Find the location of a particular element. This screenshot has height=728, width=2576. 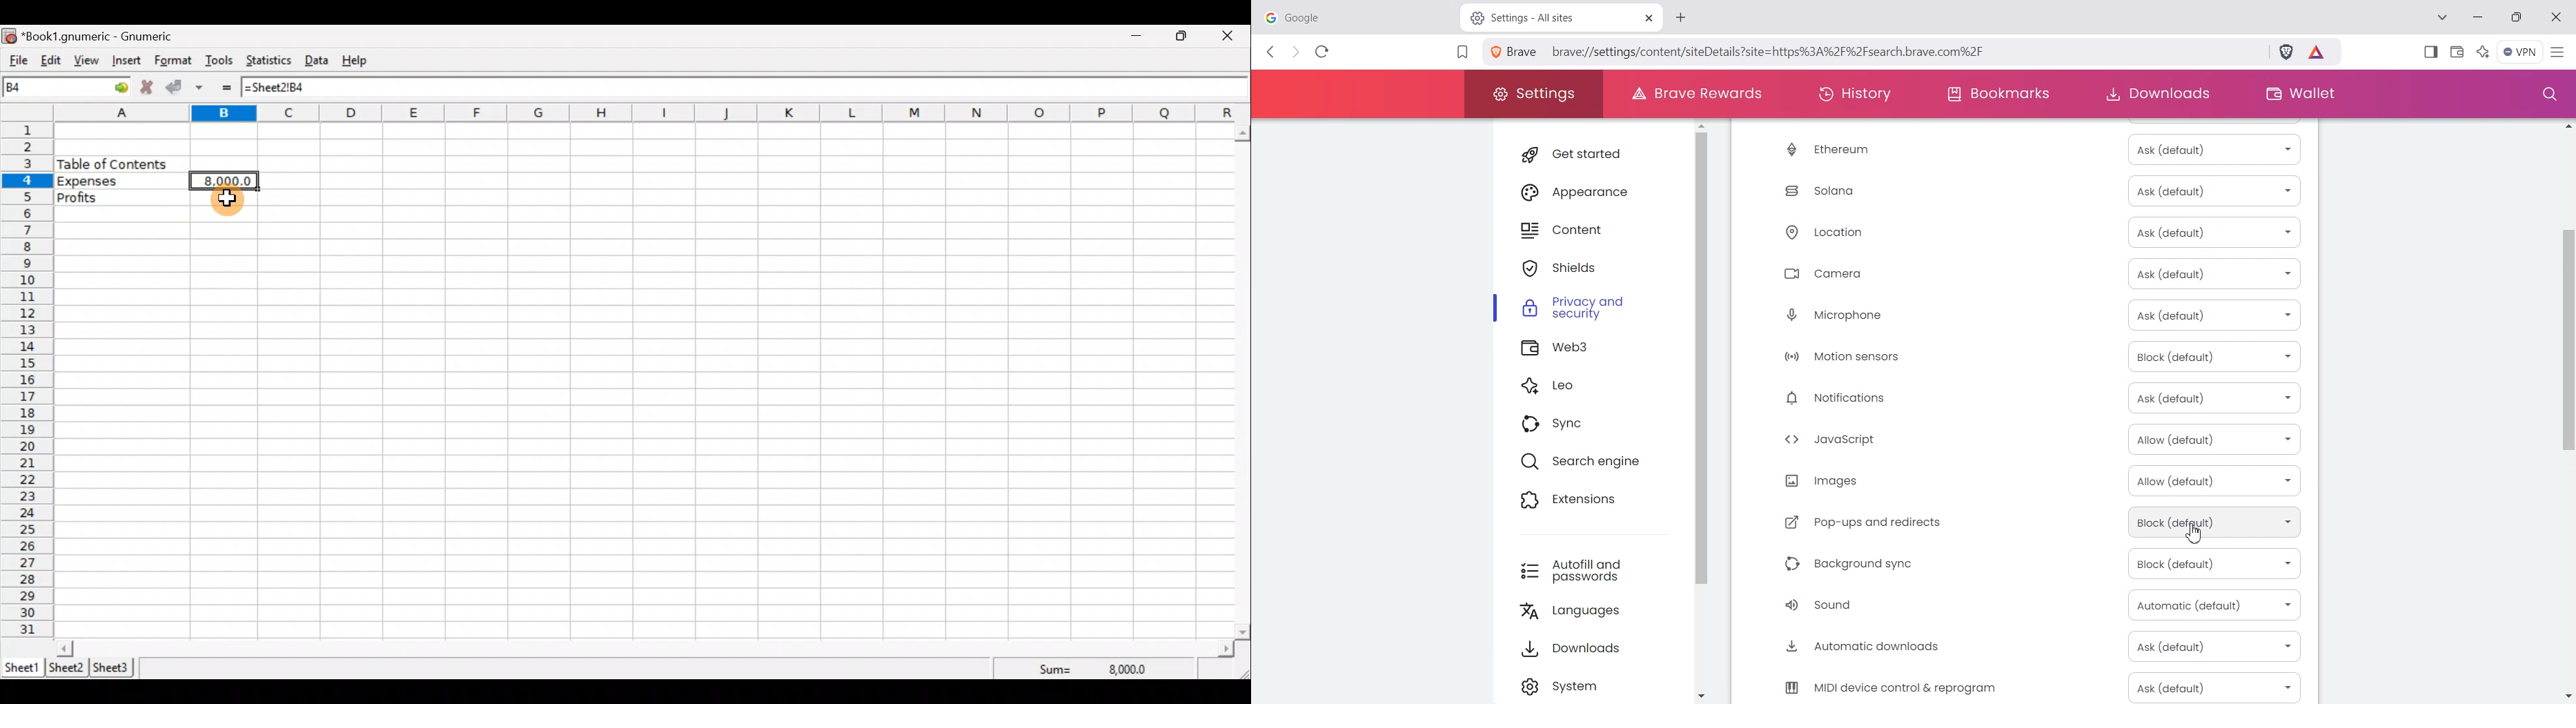

Accept change is located at coordinates (177, 88).